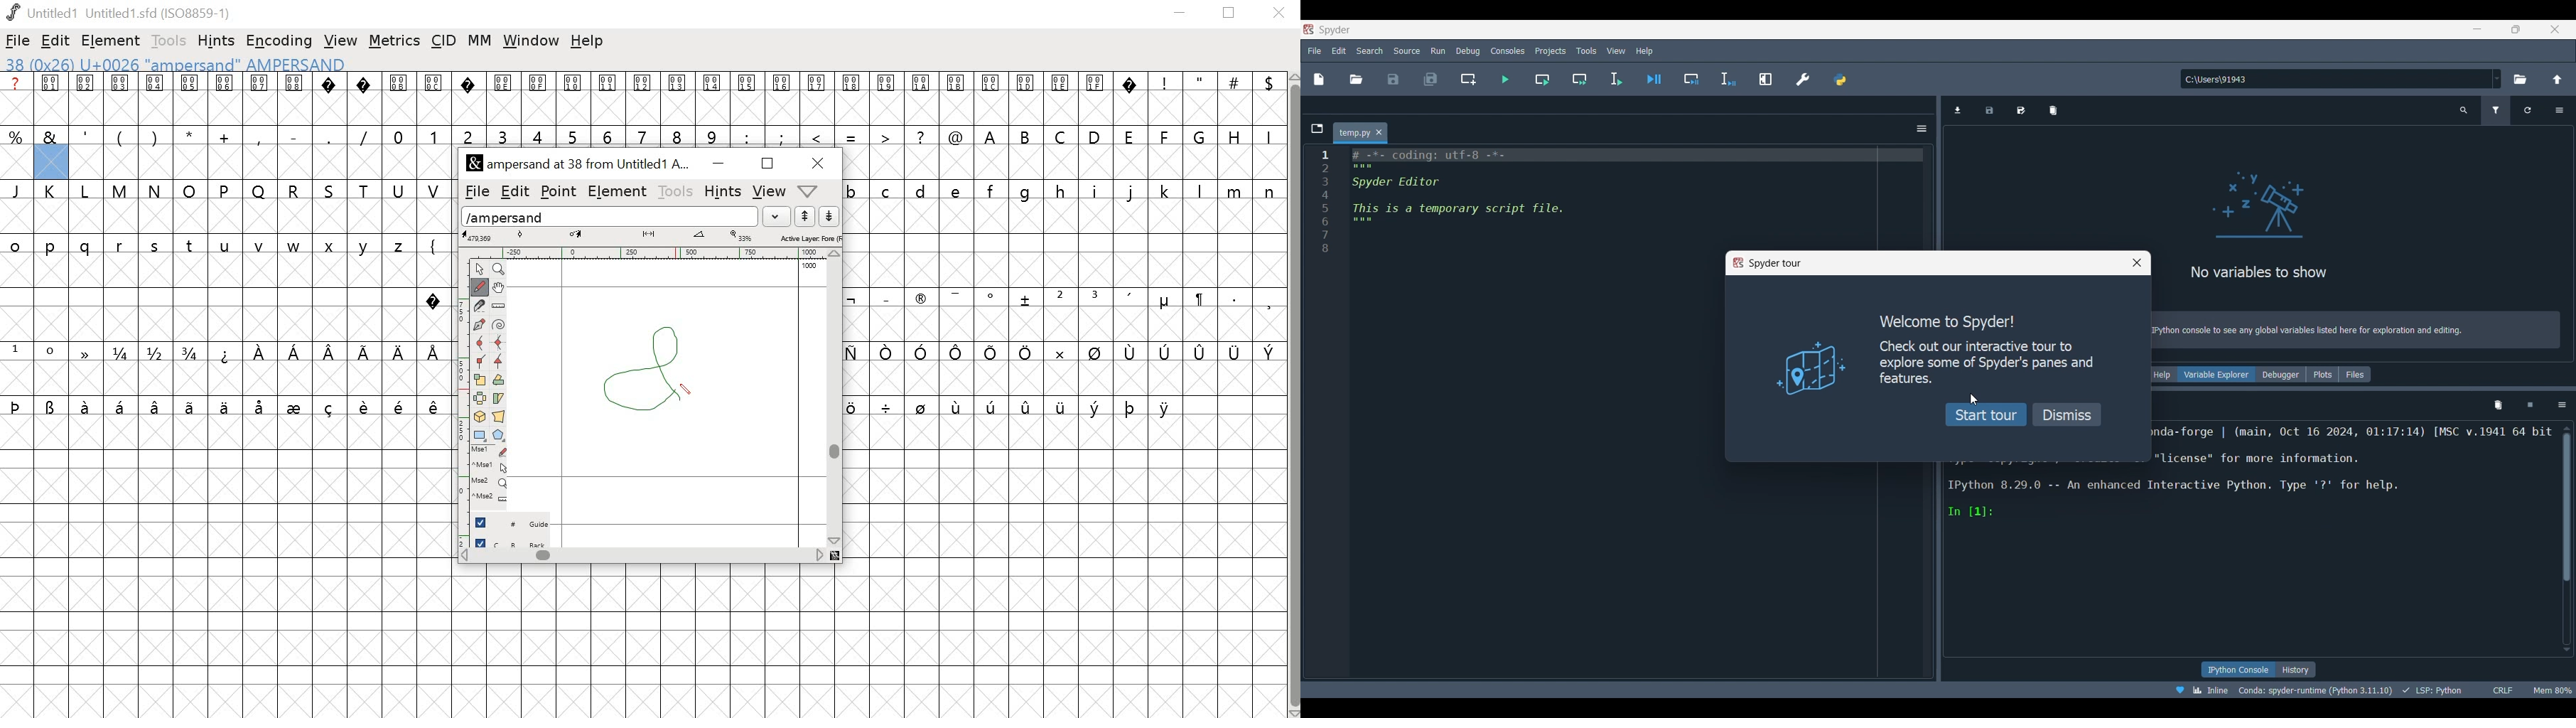 Image resolution: width=2576 pixels, height=728 pixels. Describe the element at coordinates (578, 235) in the screenshot. I see `cursor destination coordinate` at that location.